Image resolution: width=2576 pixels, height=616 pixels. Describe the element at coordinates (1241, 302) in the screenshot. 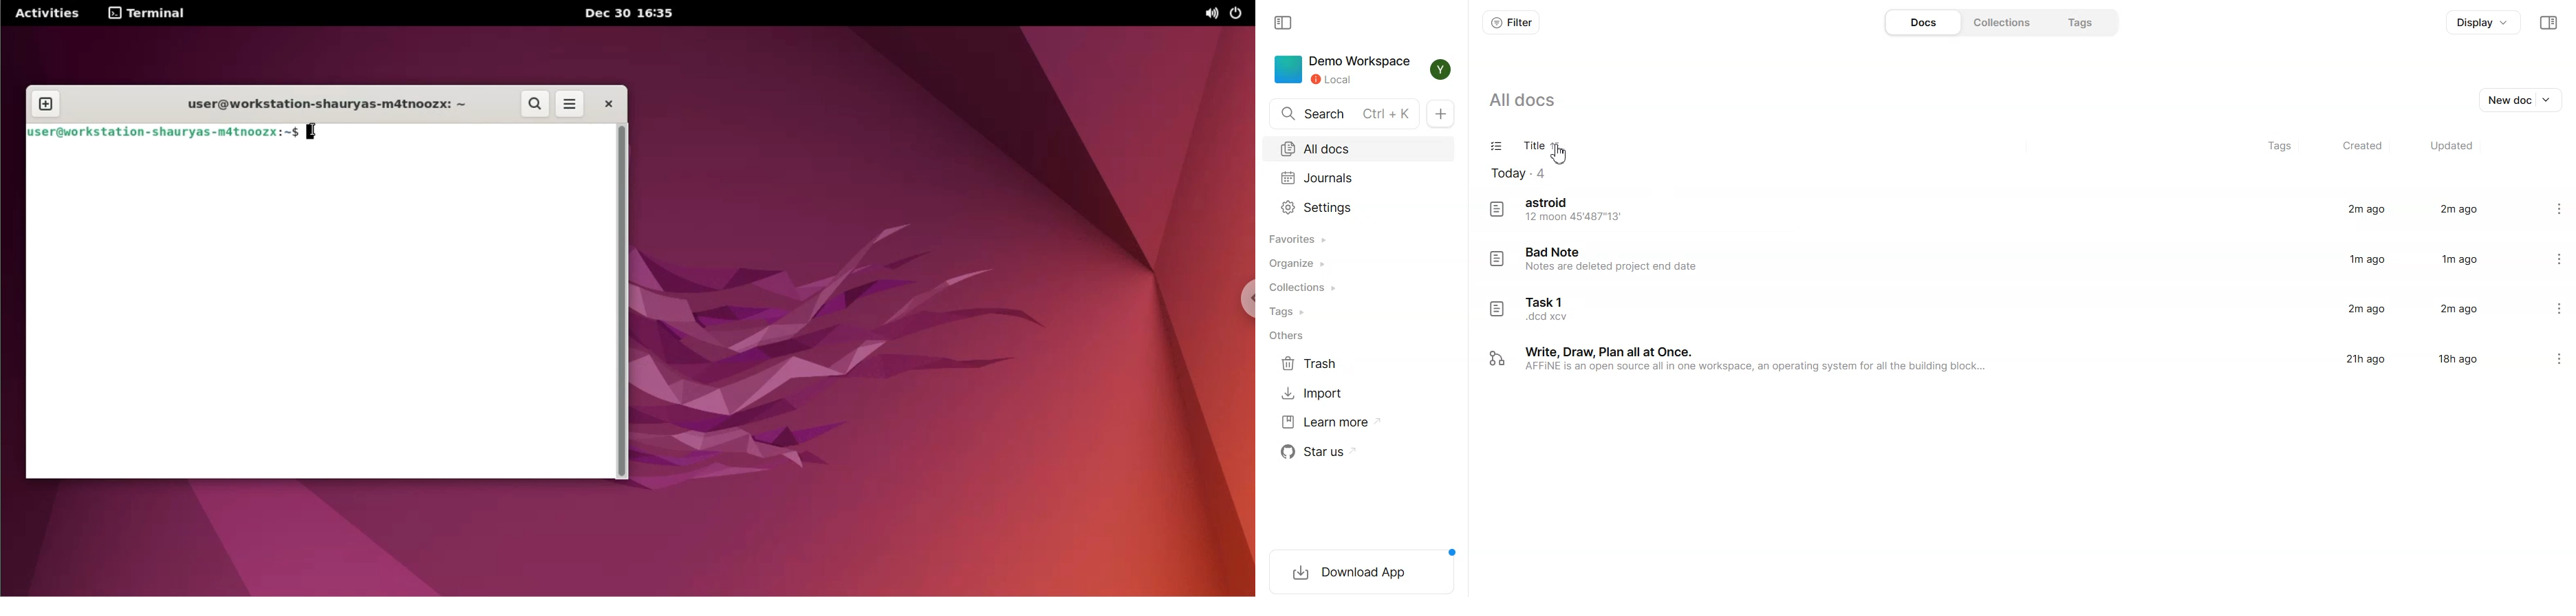

I see `chrome options` at that location.